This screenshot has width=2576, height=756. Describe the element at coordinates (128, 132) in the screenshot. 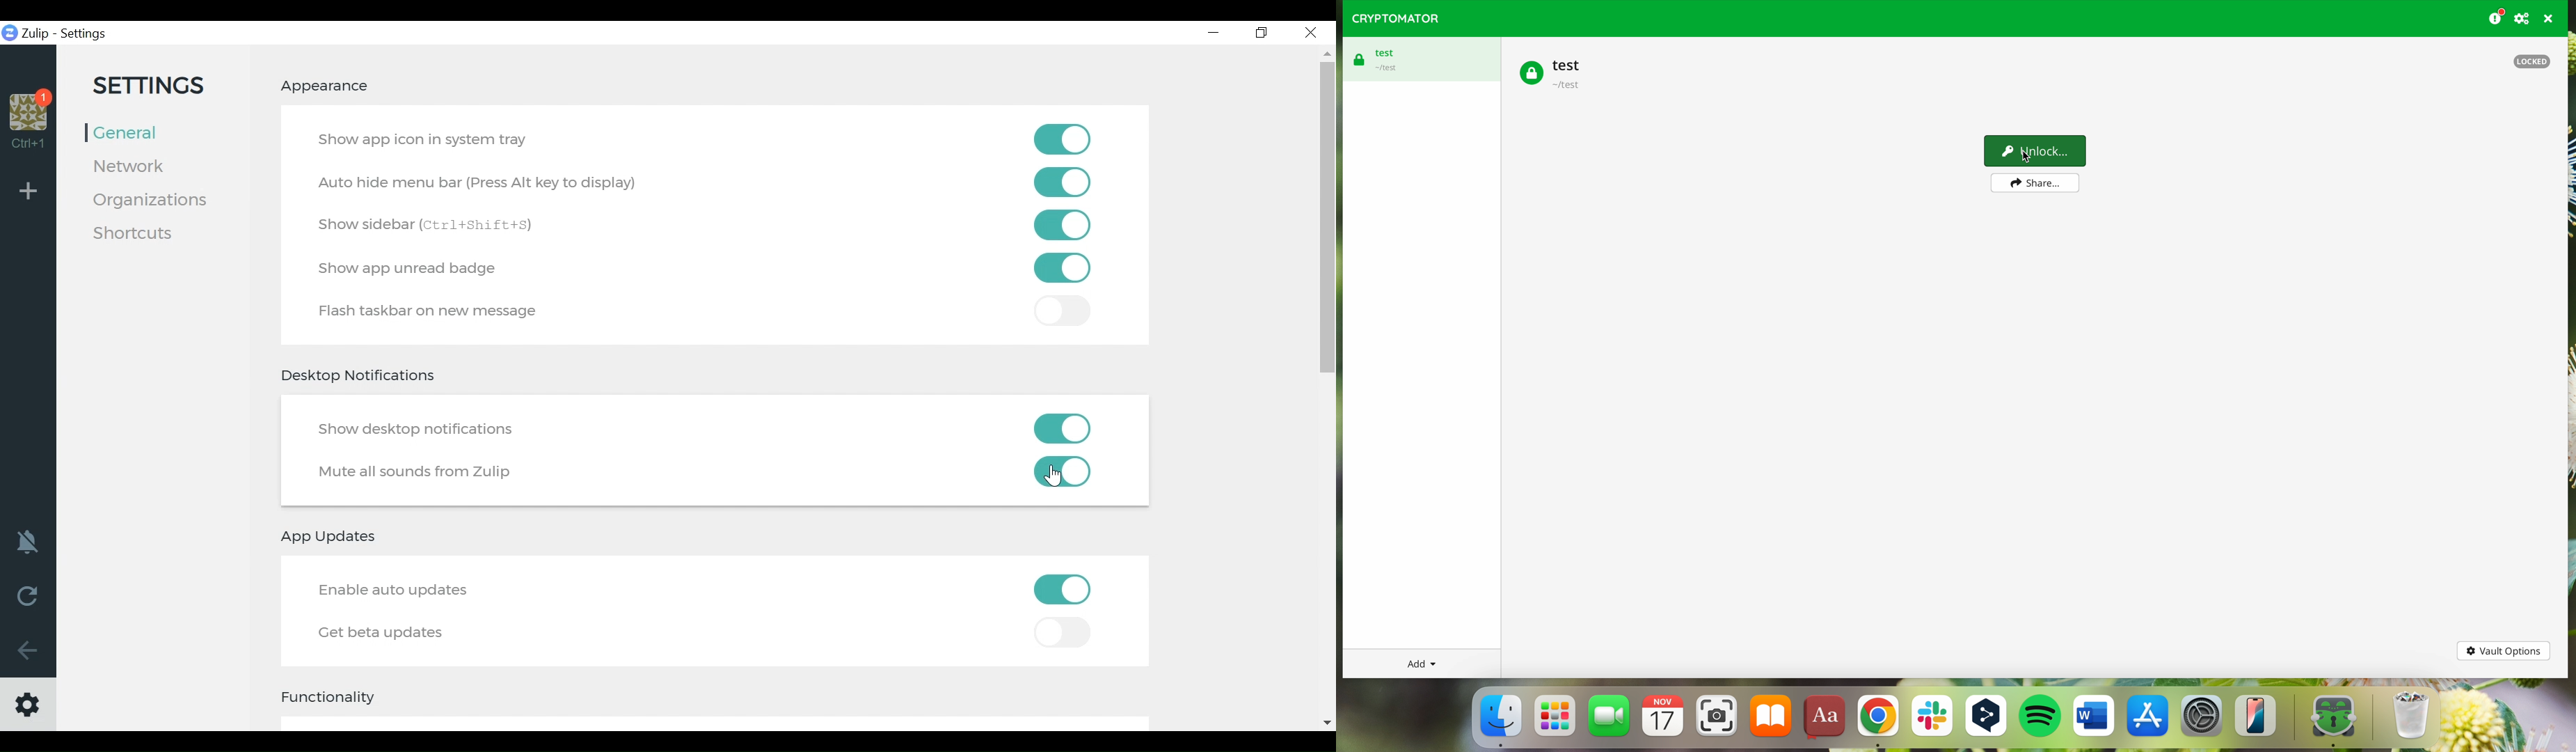

I see `General` at that location.